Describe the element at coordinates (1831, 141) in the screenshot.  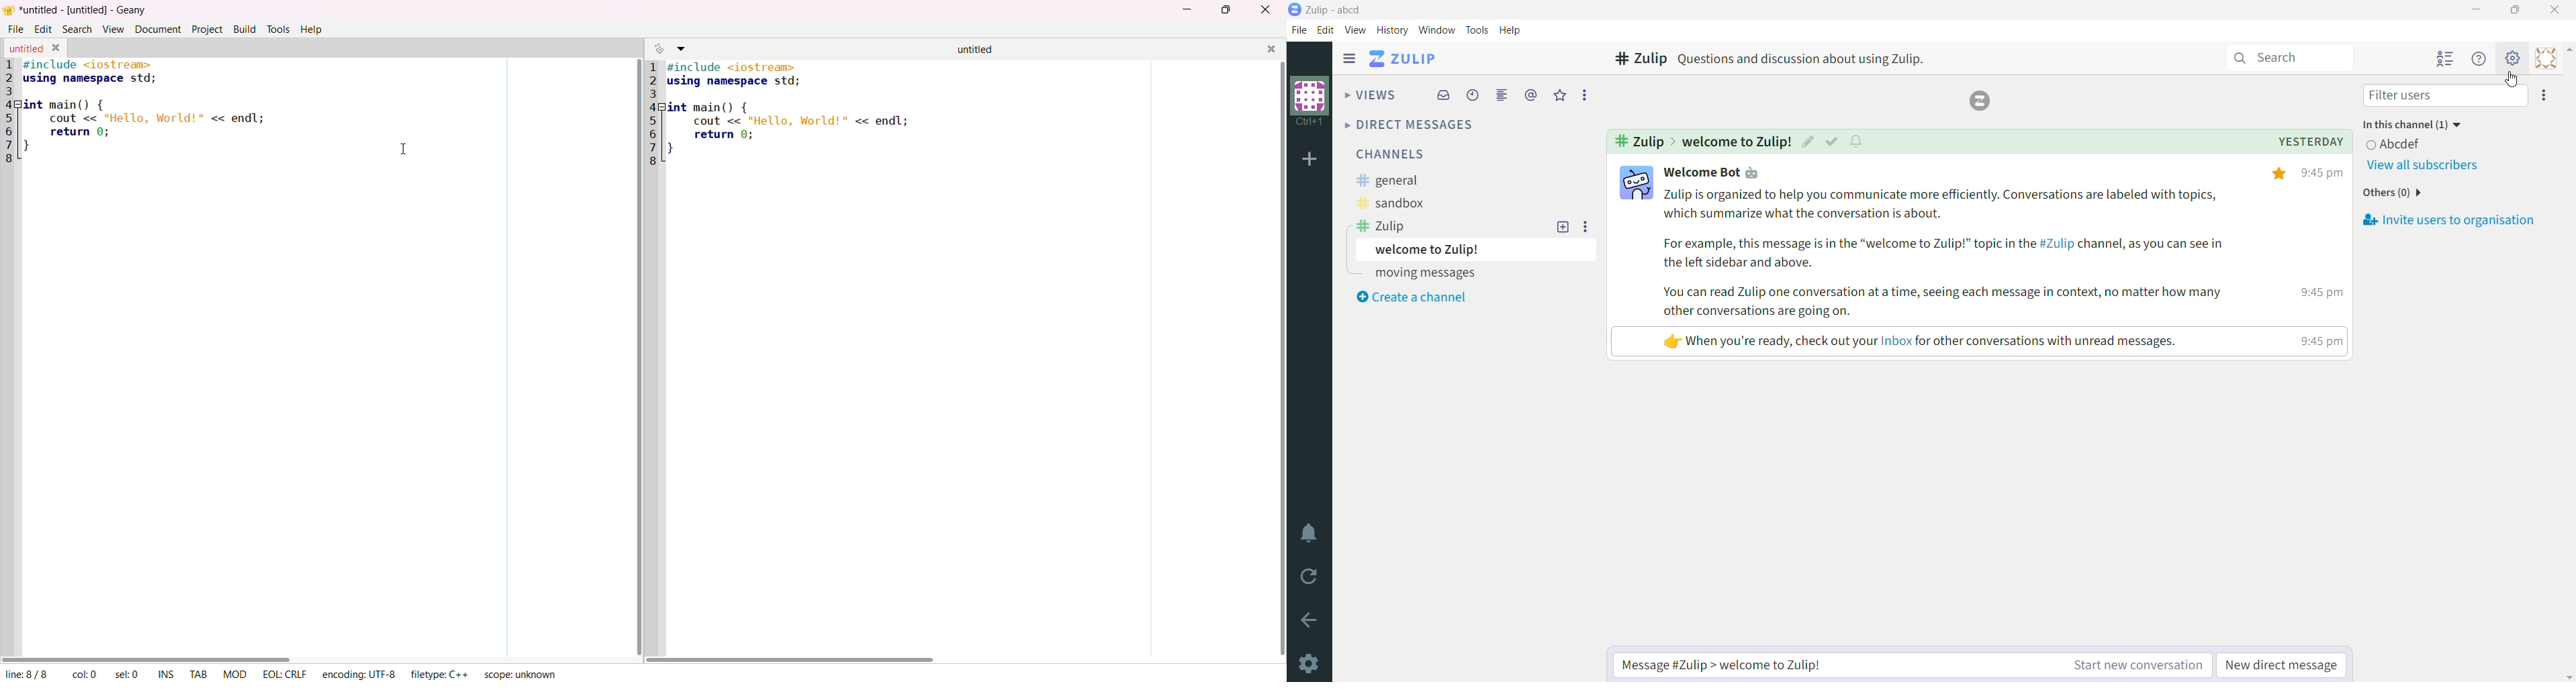
I see `Mark as resolved` at that location.